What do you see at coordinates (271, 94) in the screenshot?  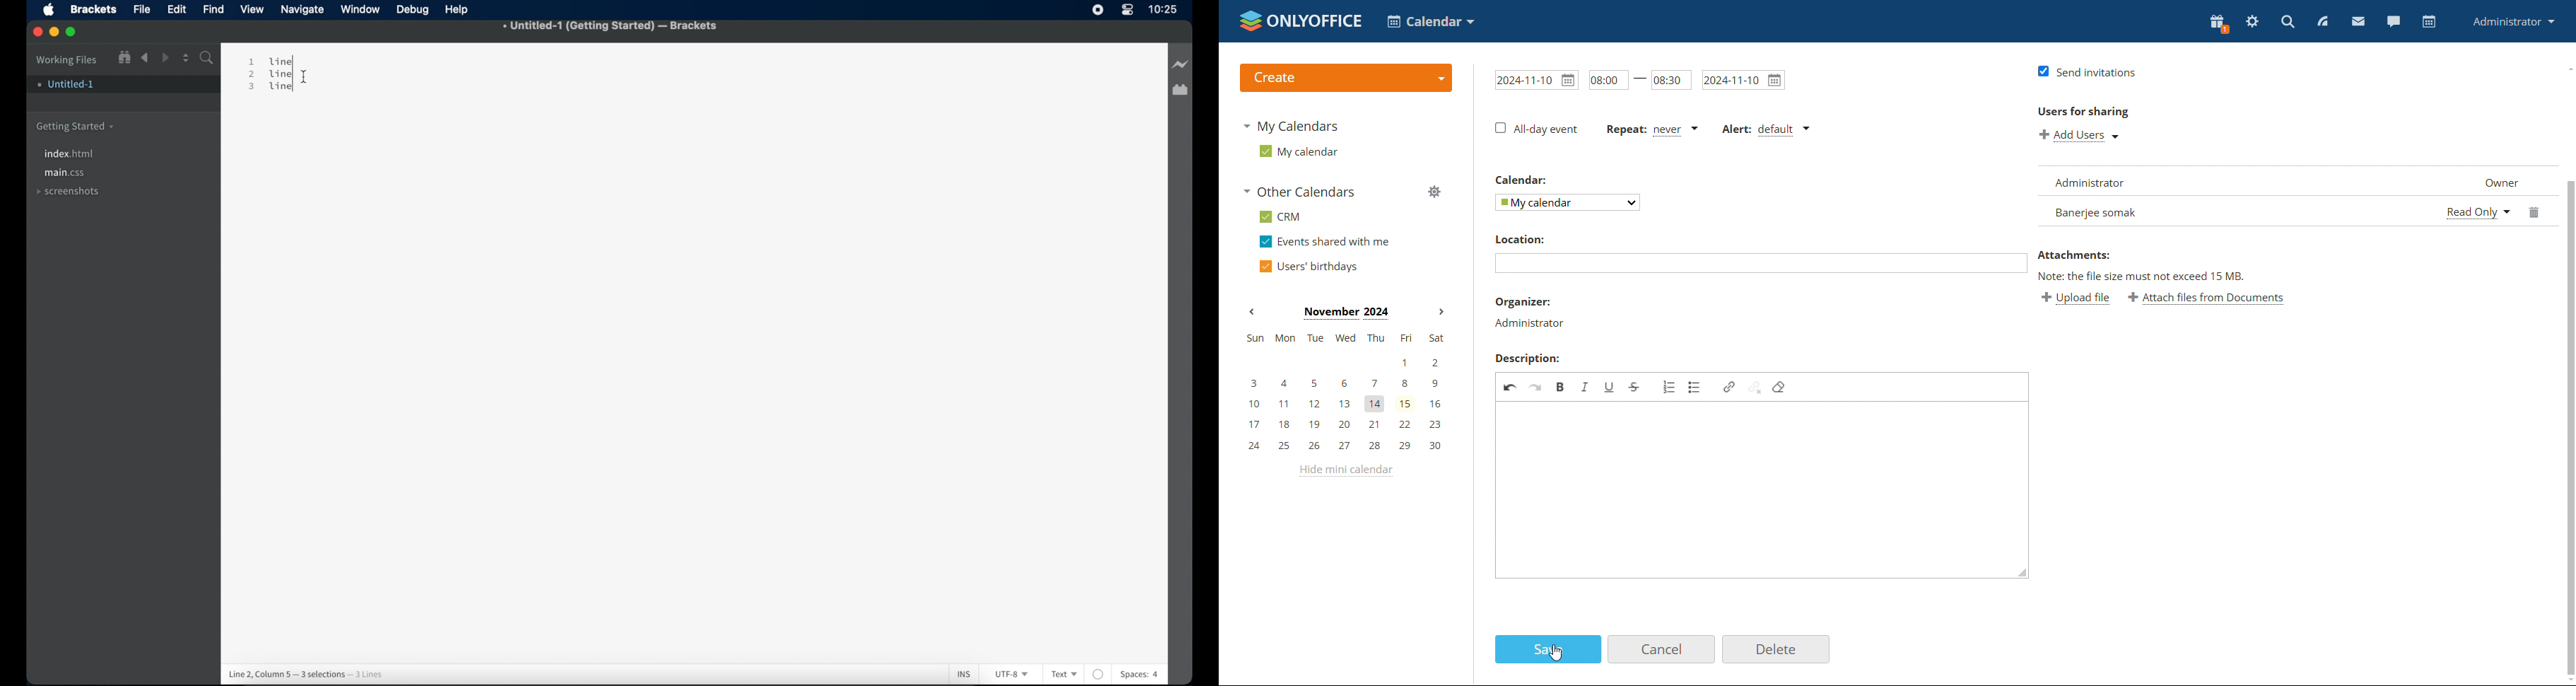 I see `3 line` at bounding box center [271, 94].